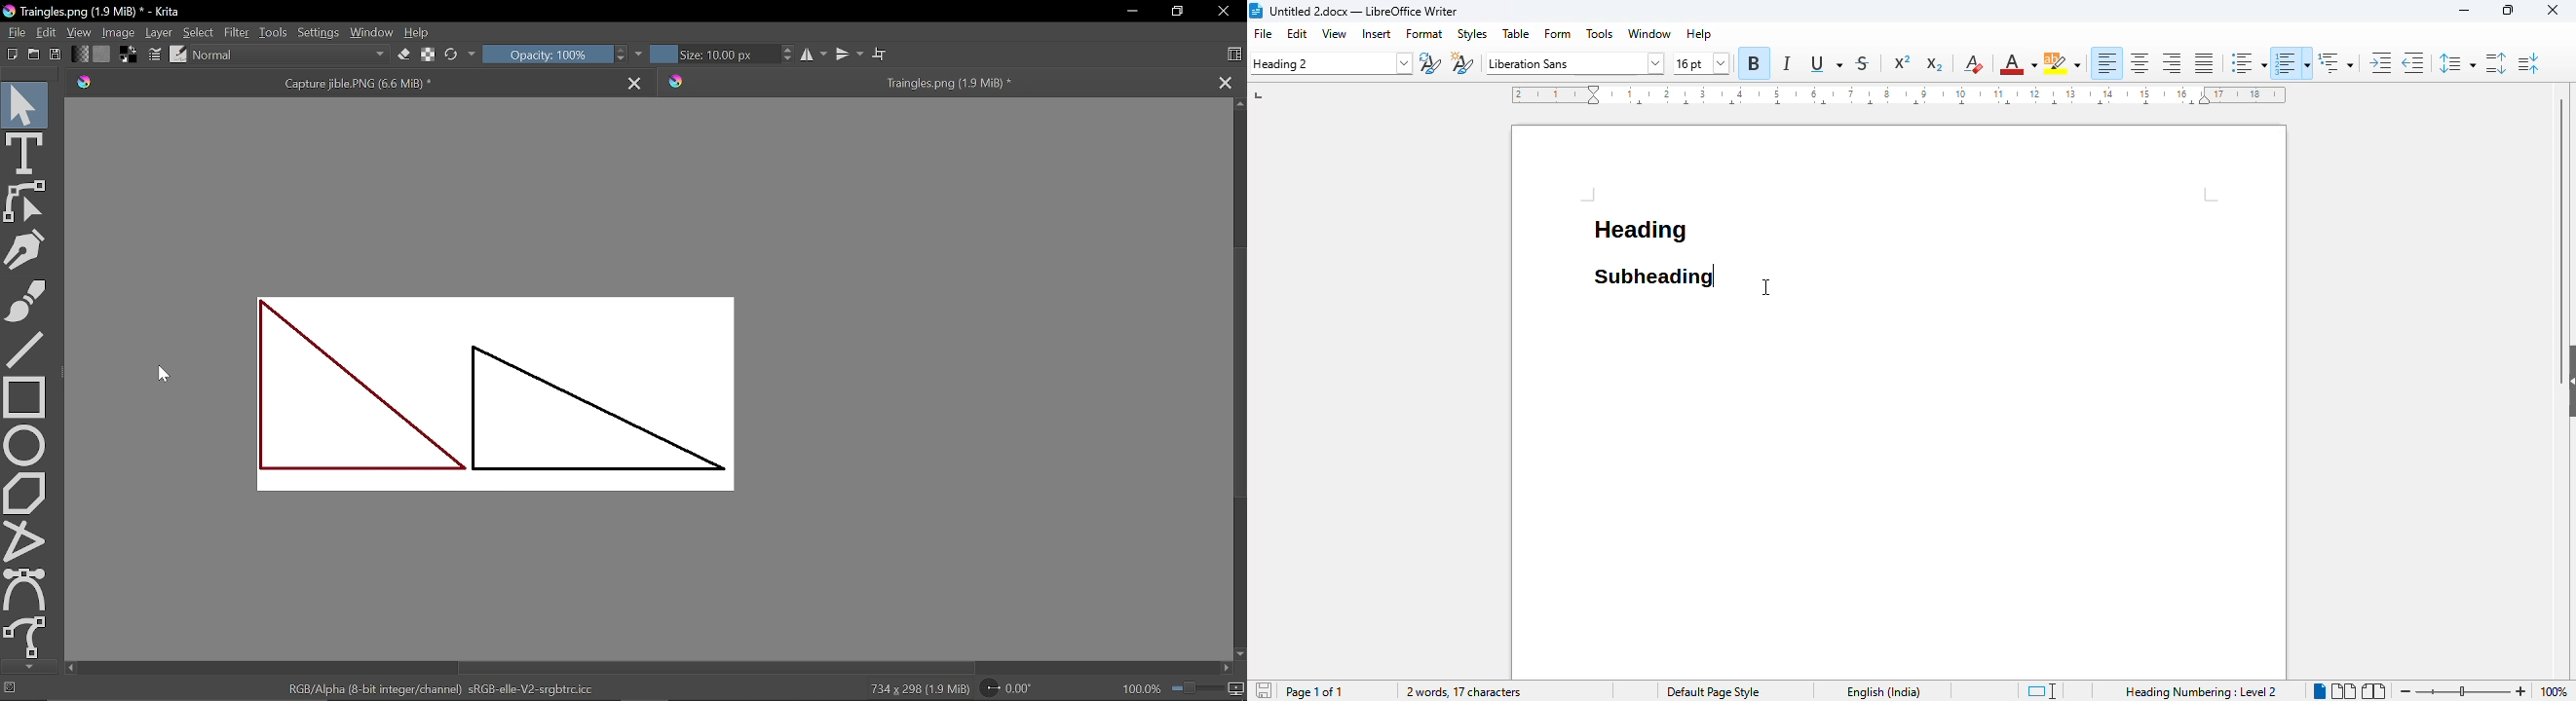  I want to click on tools, so click(1599, 33).